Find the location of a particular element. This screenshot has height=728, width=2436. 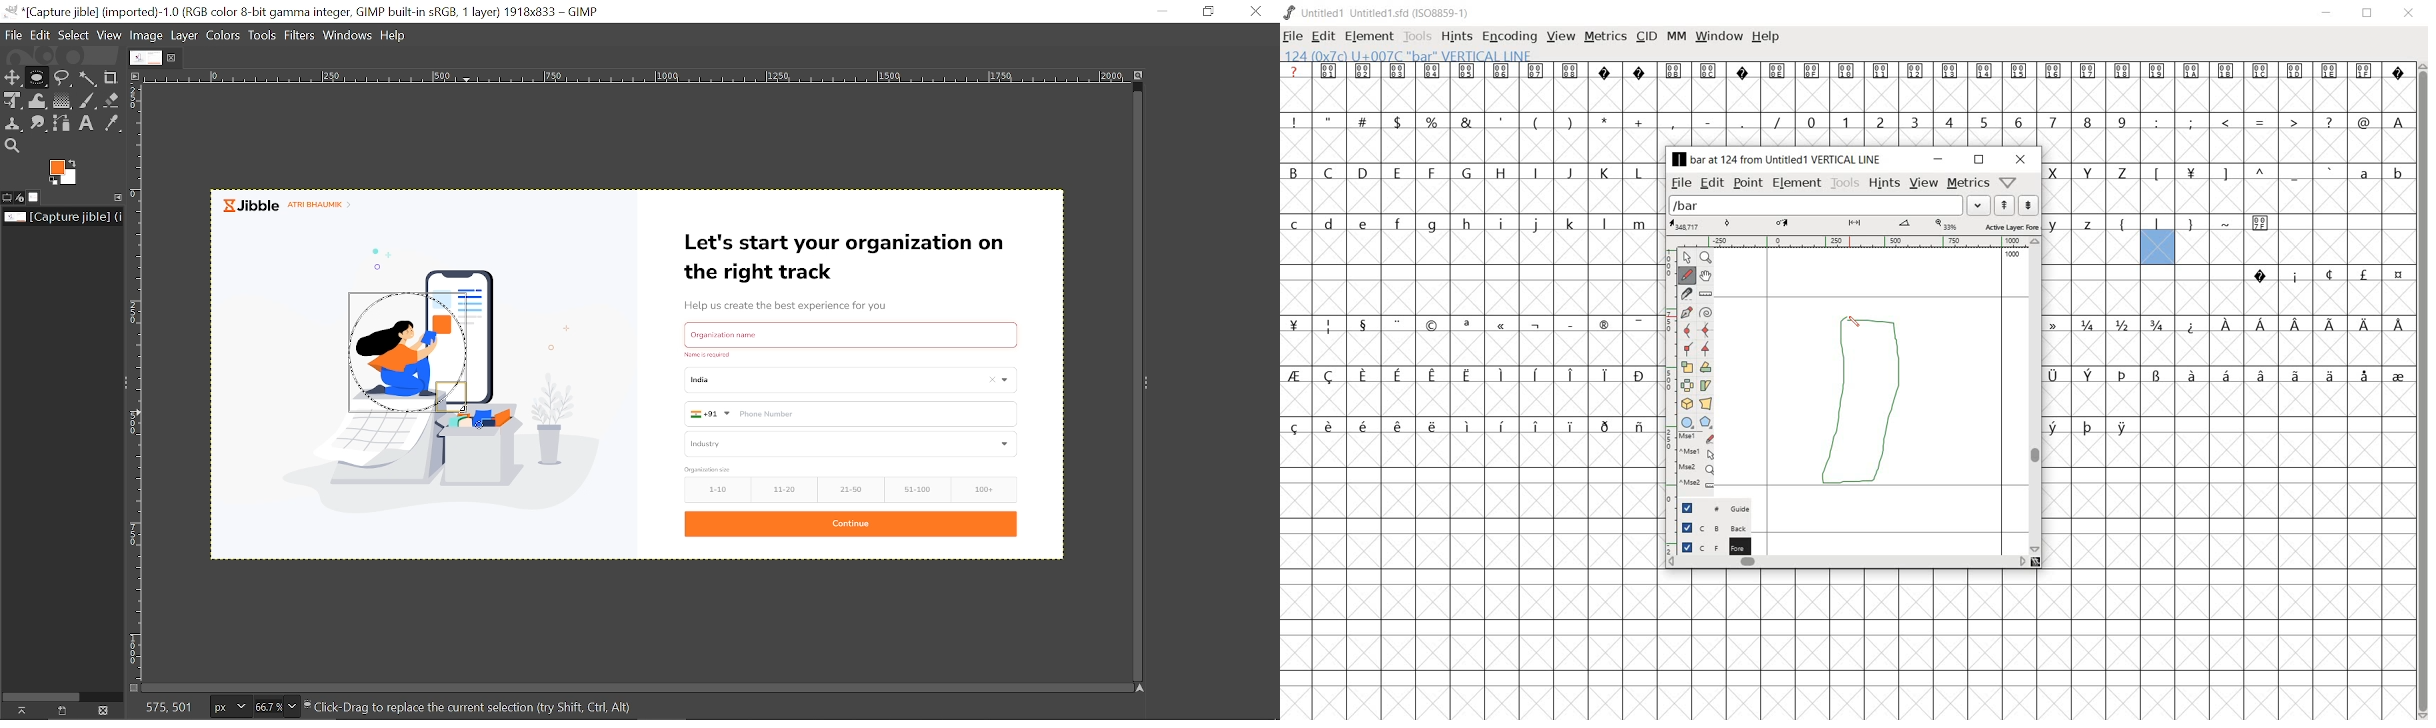

Colors is located at coordinates (224, 34).